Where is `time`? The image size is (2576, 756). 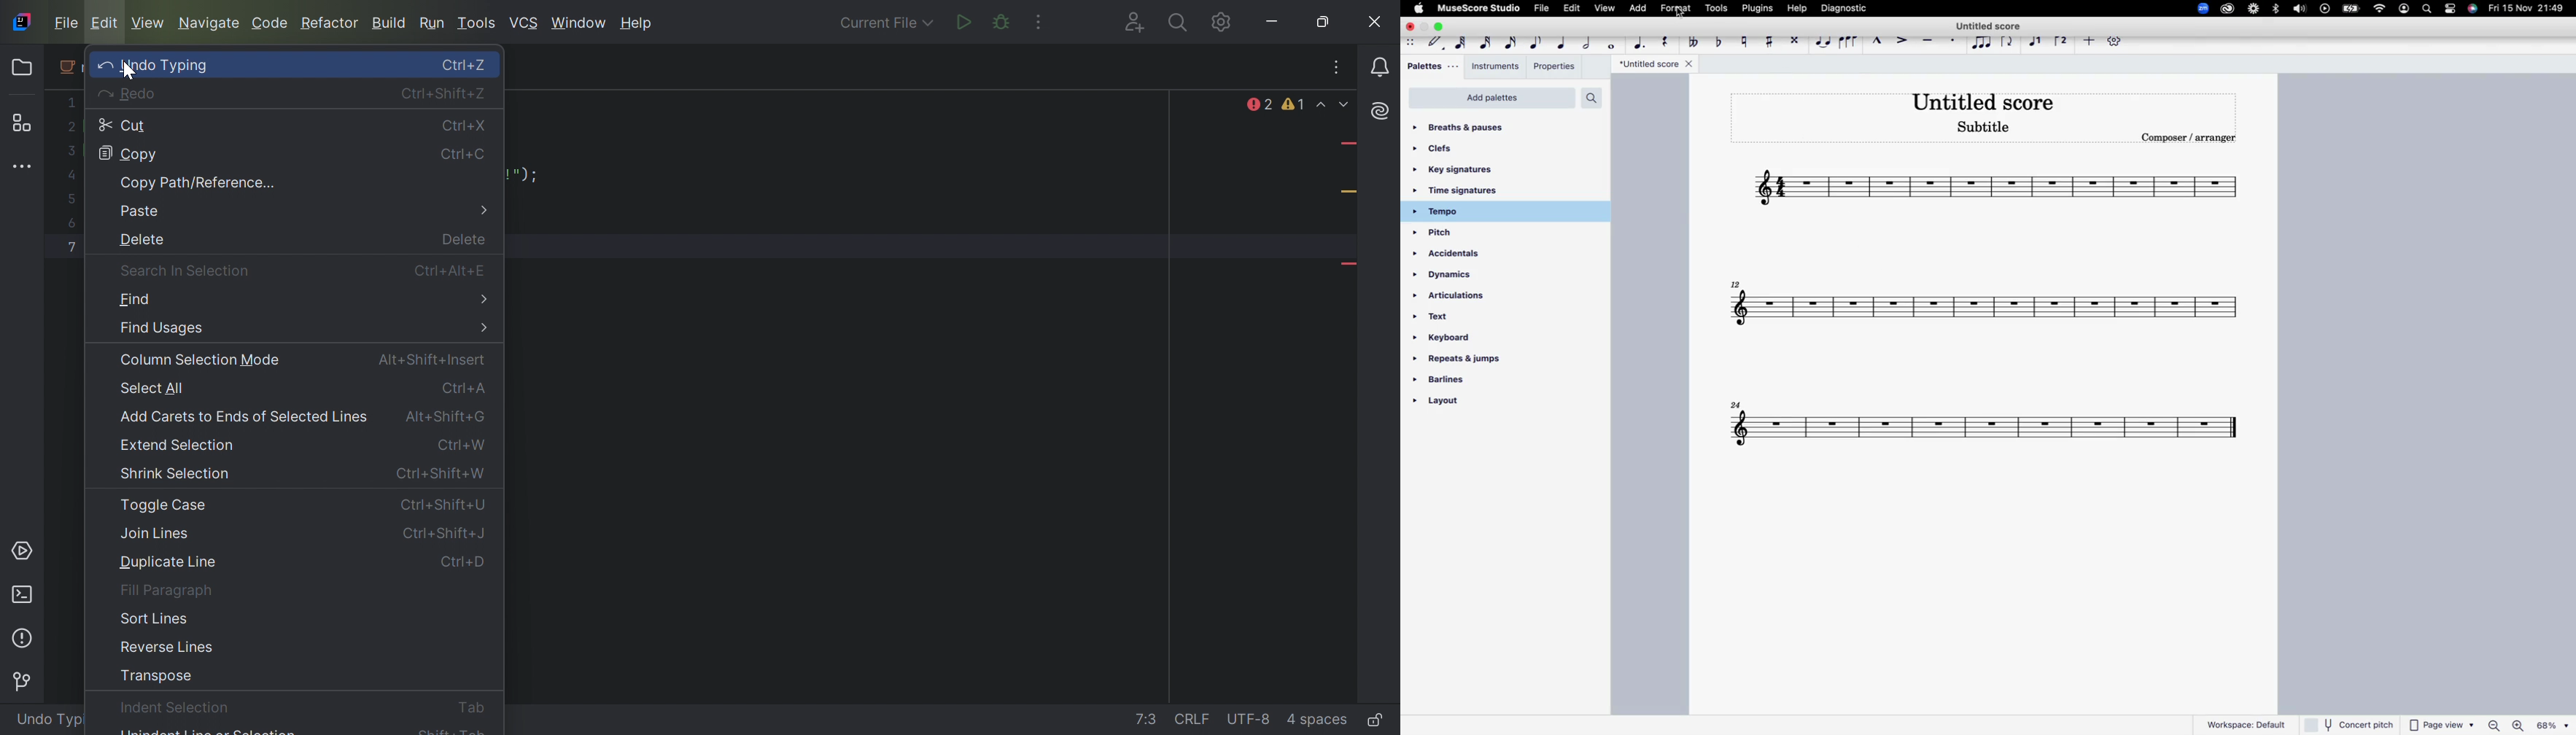
time is located at coordinates (2528, 8).